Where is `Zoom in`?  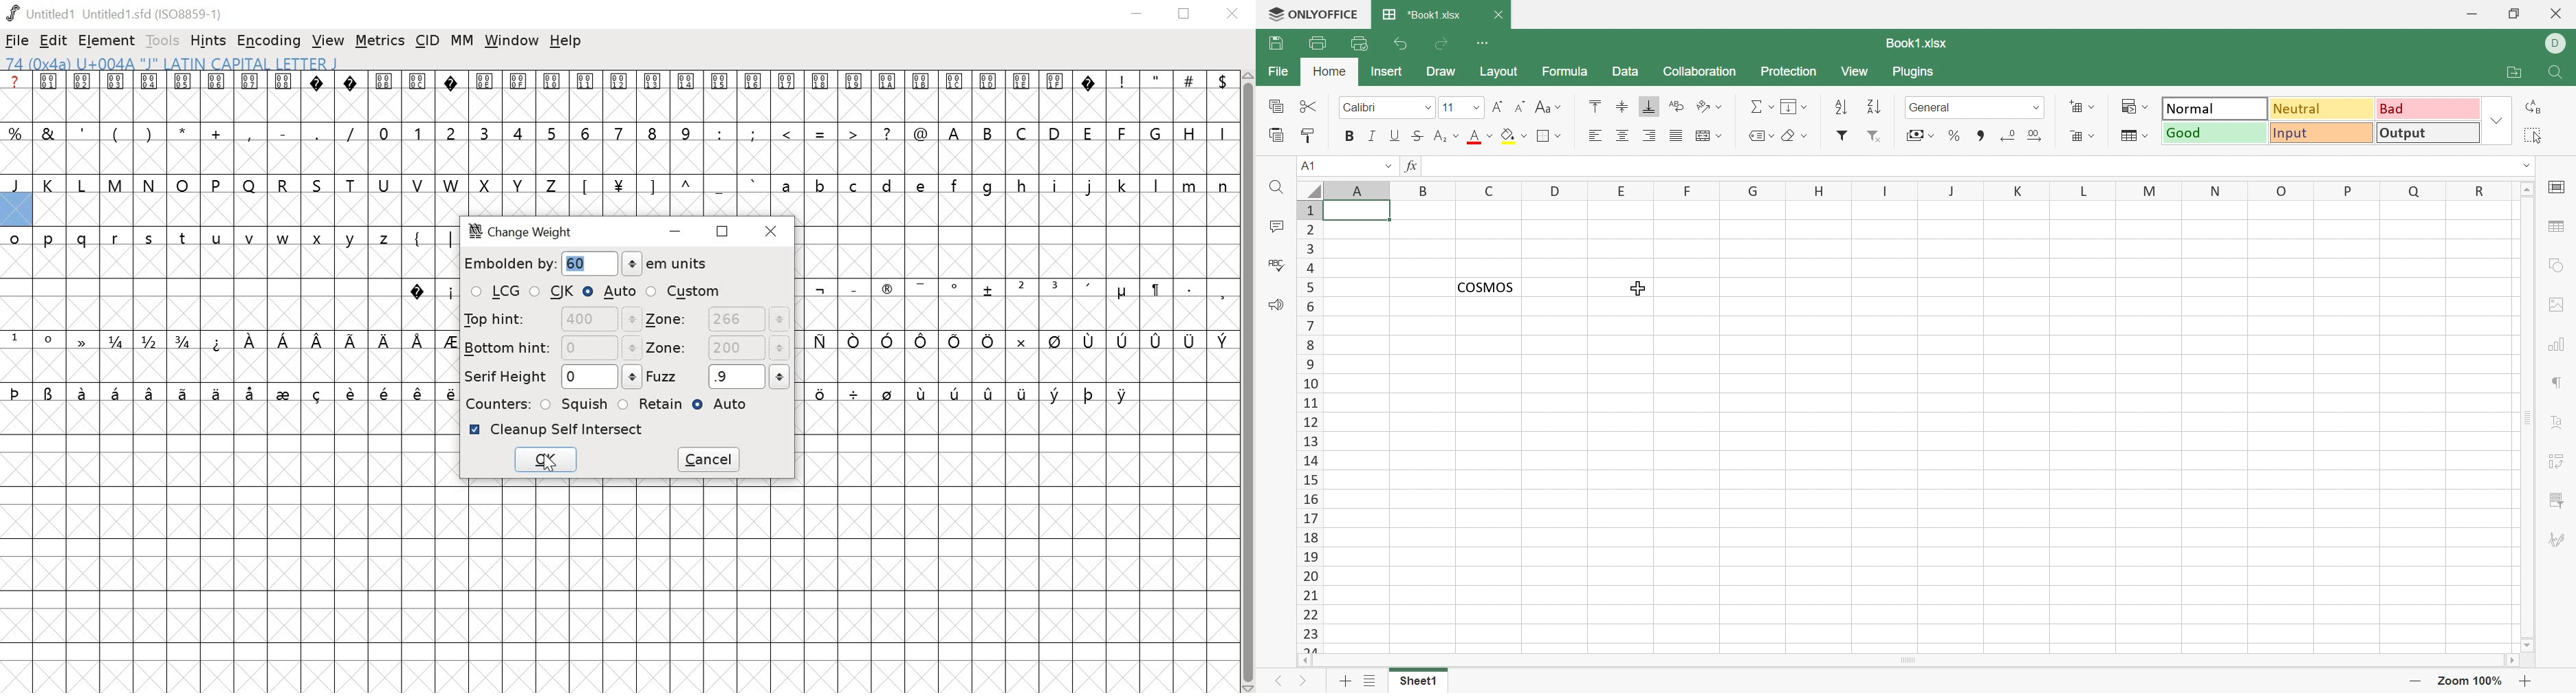
Zoom in is located at coordinates (2527, 681).